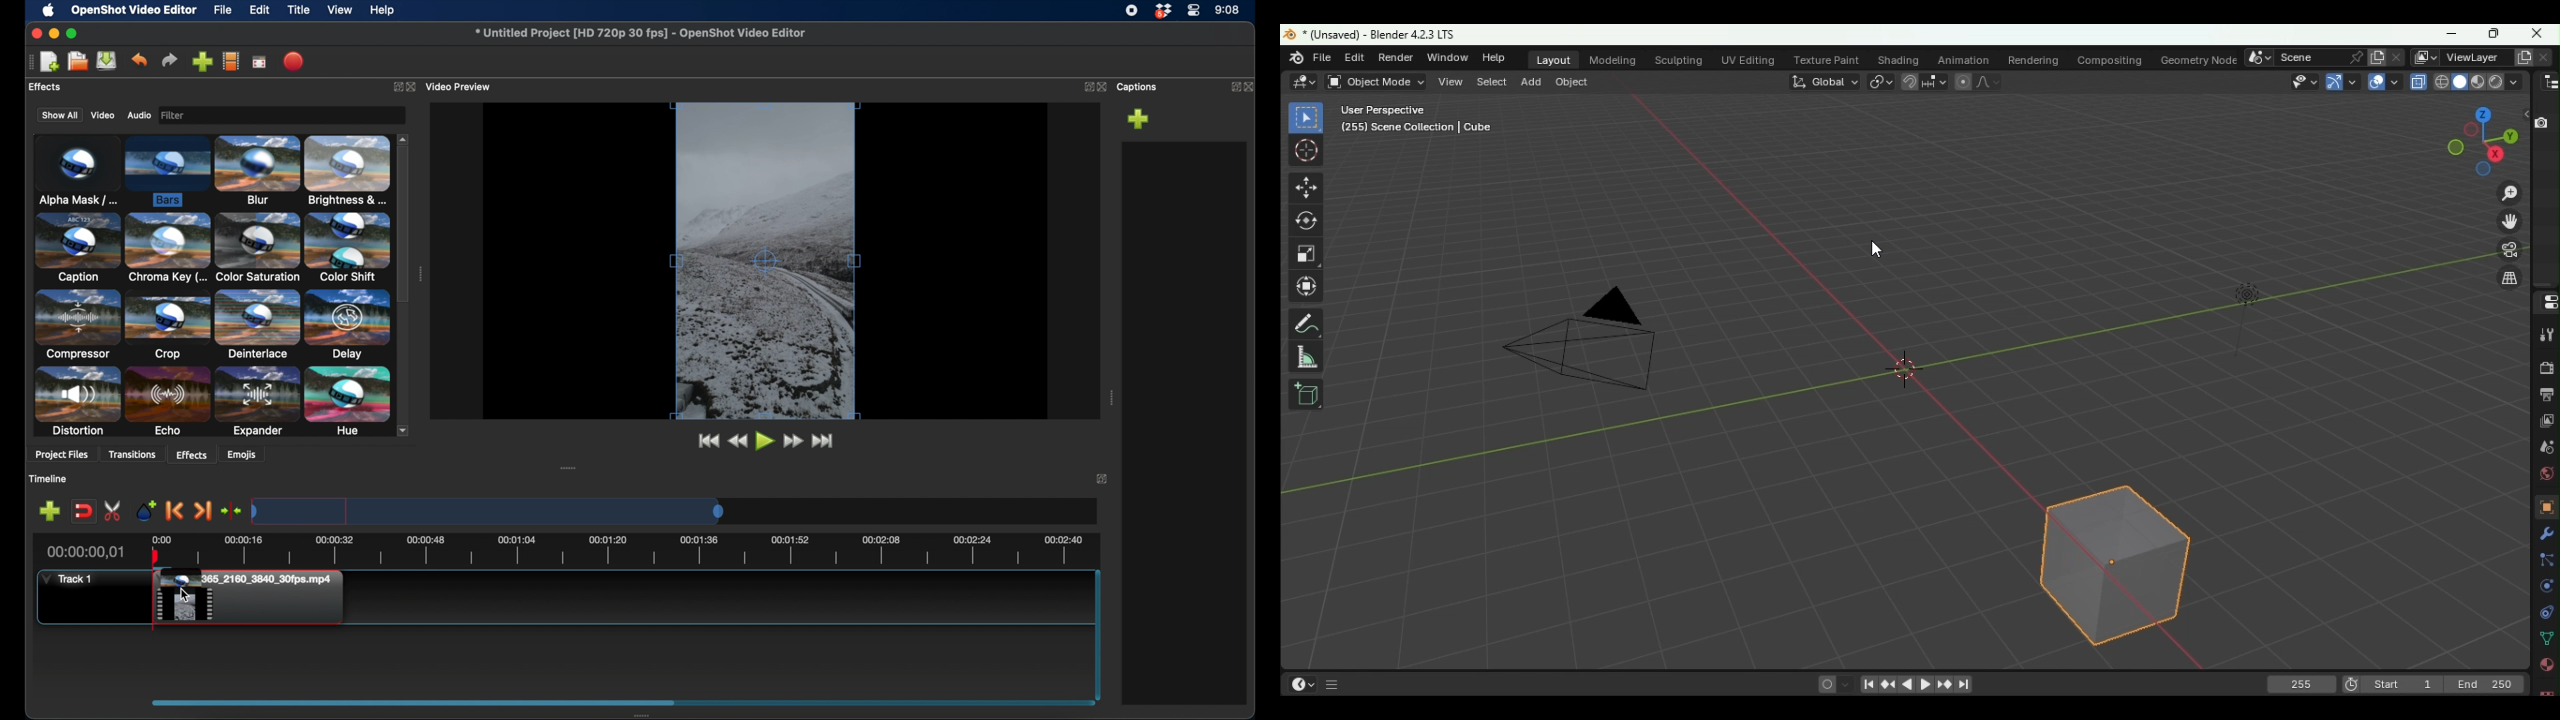 The width and height of the screenshot is (2576, 728). I want to click on Select box, so click(1307, 118).